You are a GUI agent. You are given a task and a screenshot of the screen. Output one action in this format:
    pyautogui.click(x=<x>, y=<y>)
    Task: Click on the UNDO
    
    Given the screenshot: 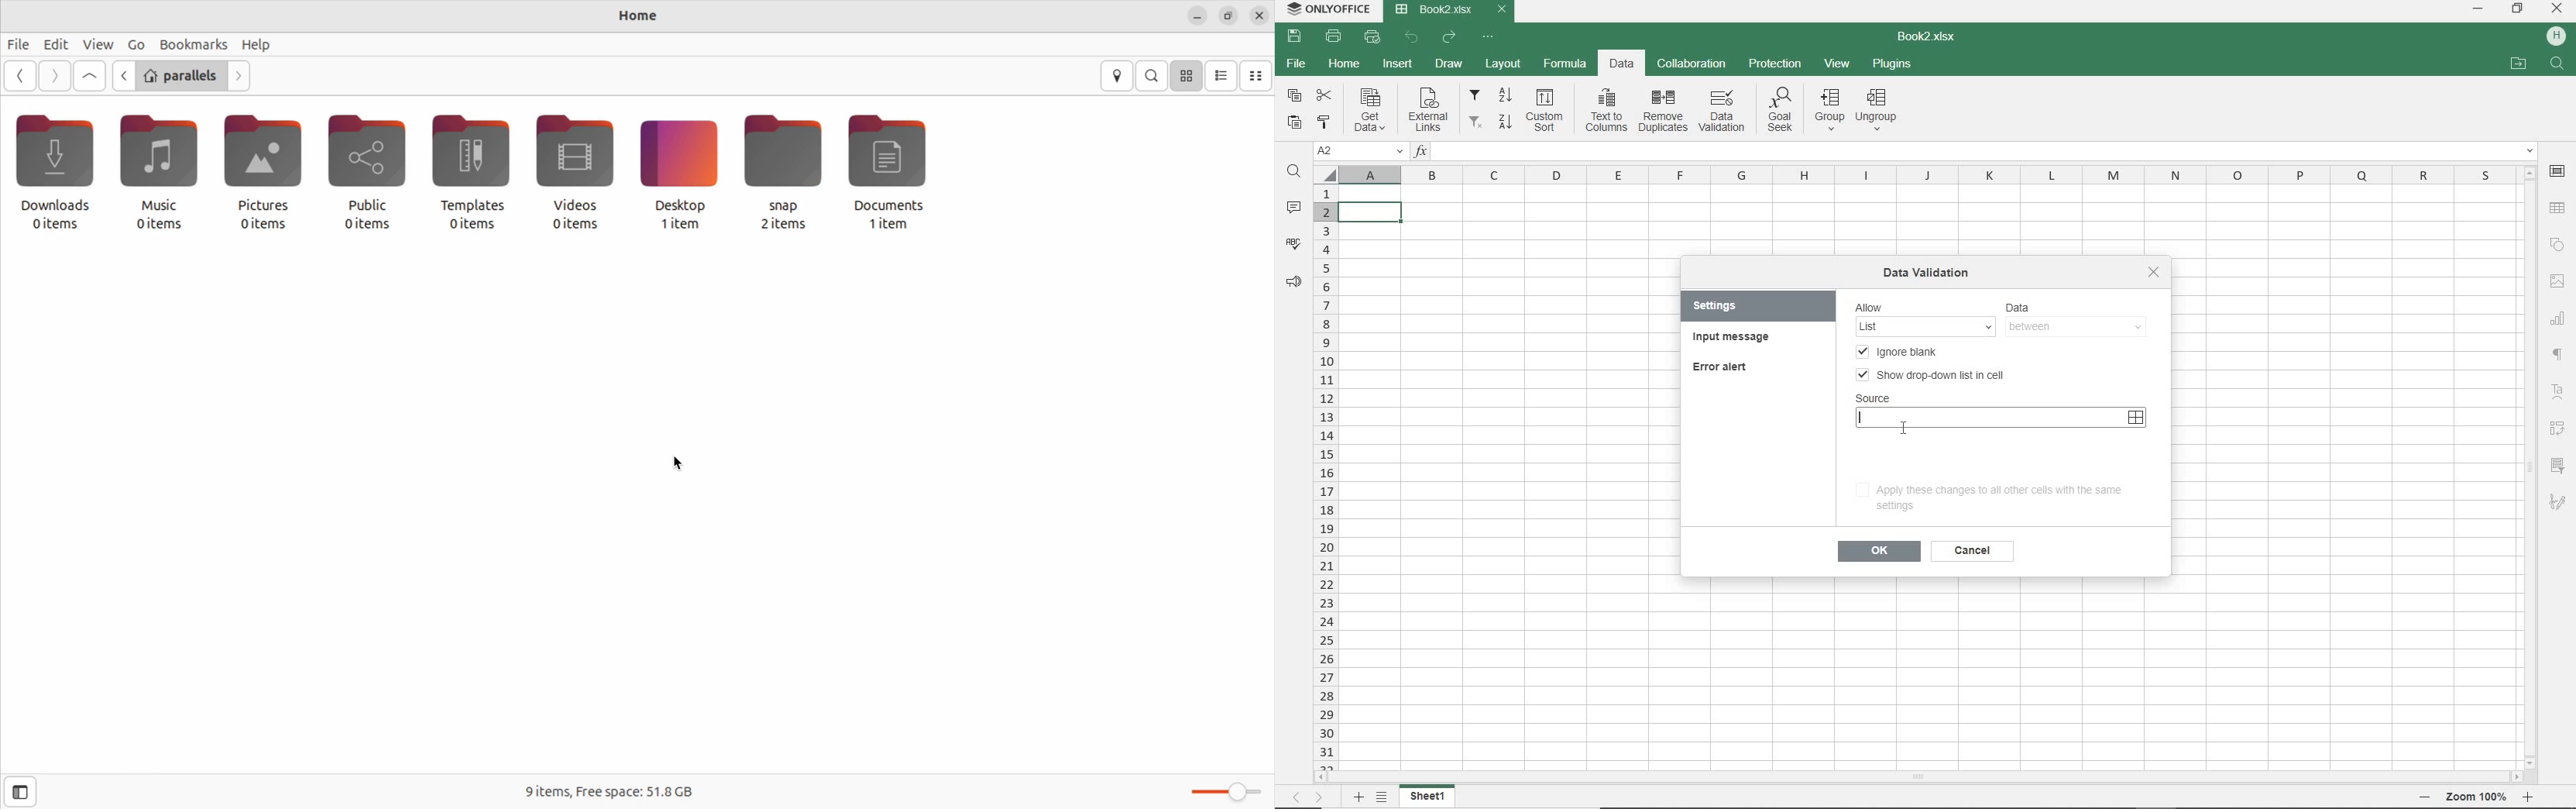 What is the action you would take?
    pyautogui.click(x=1411, y=37)
    